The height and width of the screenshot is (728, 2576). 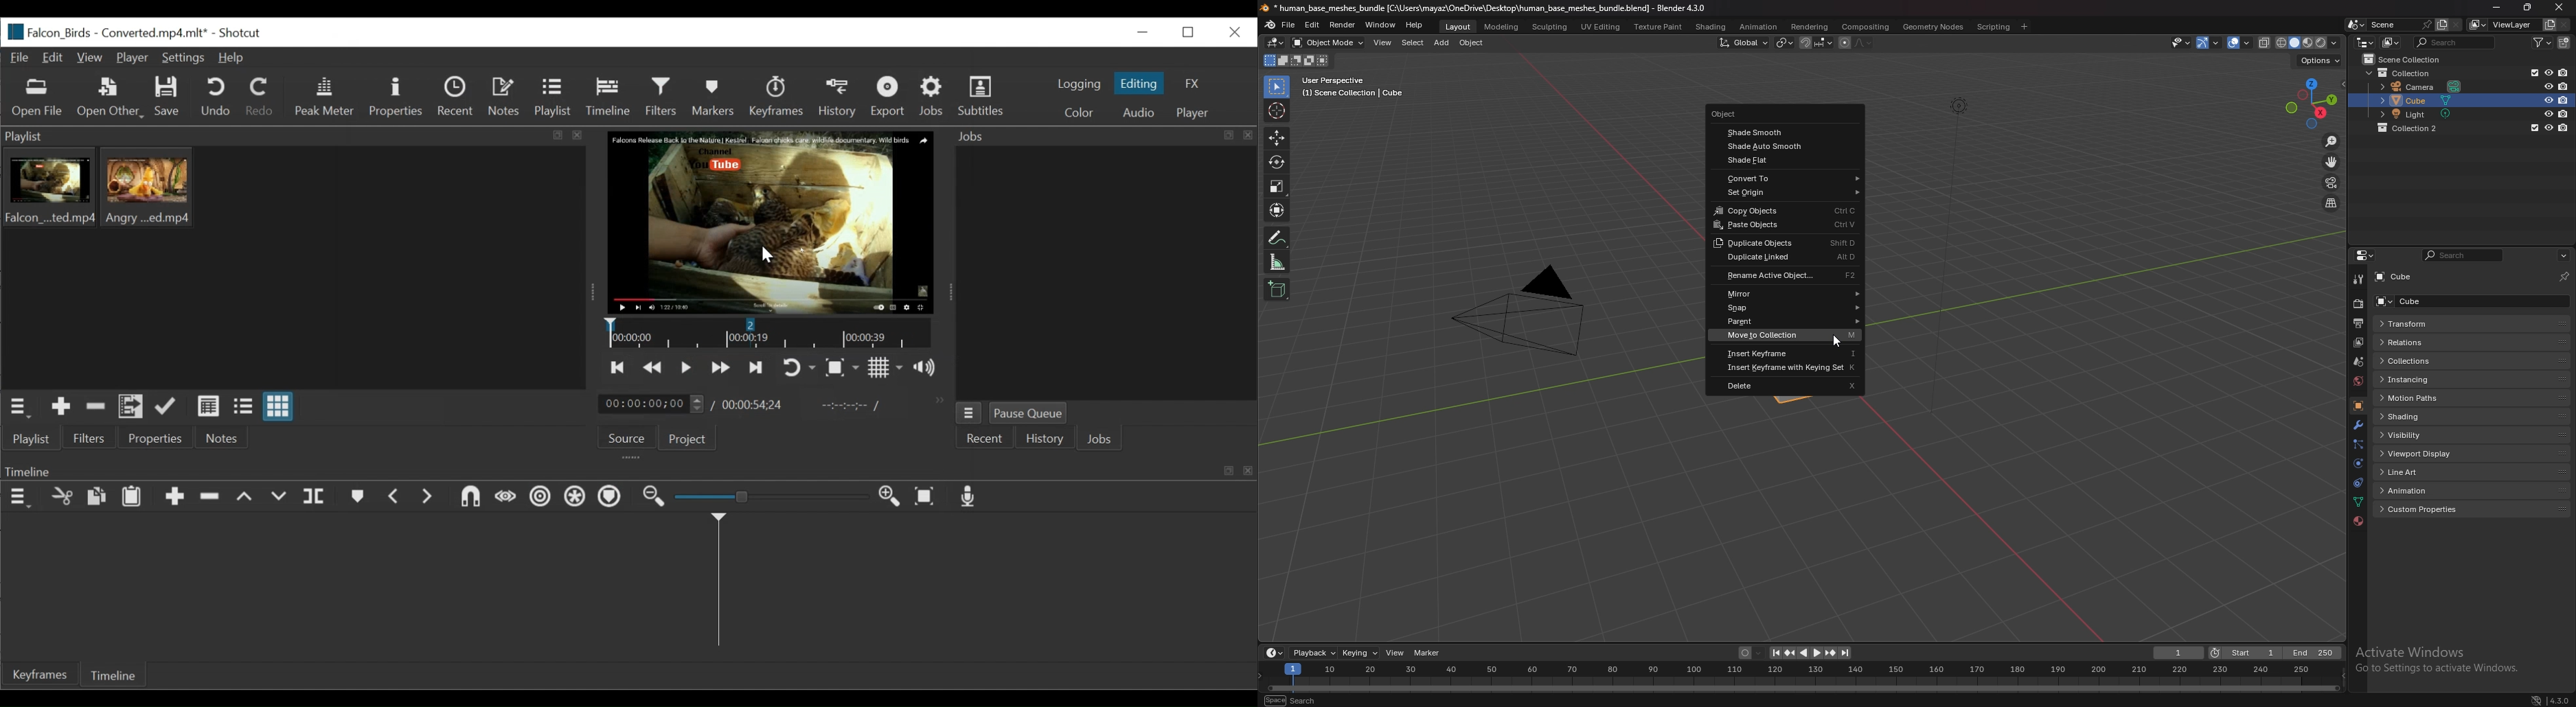 I want to click on Open Other File, so click(x=37, y=98).